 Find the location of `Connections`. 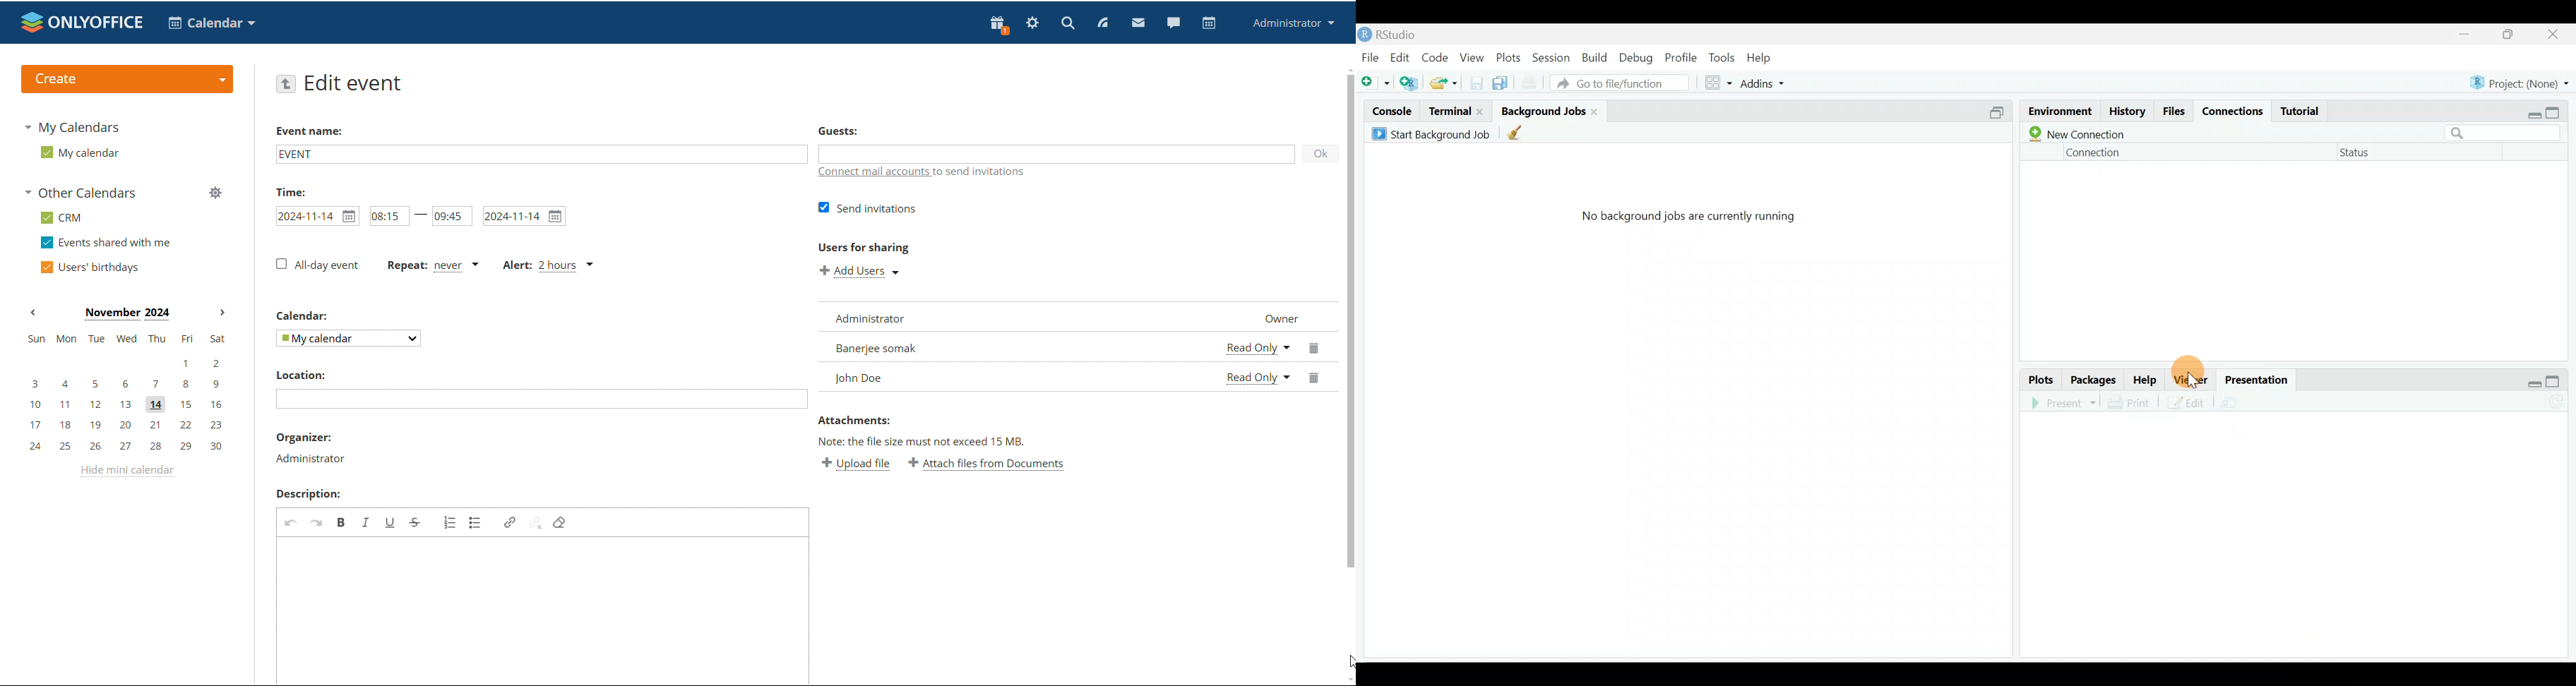

Connections is located at coordinates (2235, 112).